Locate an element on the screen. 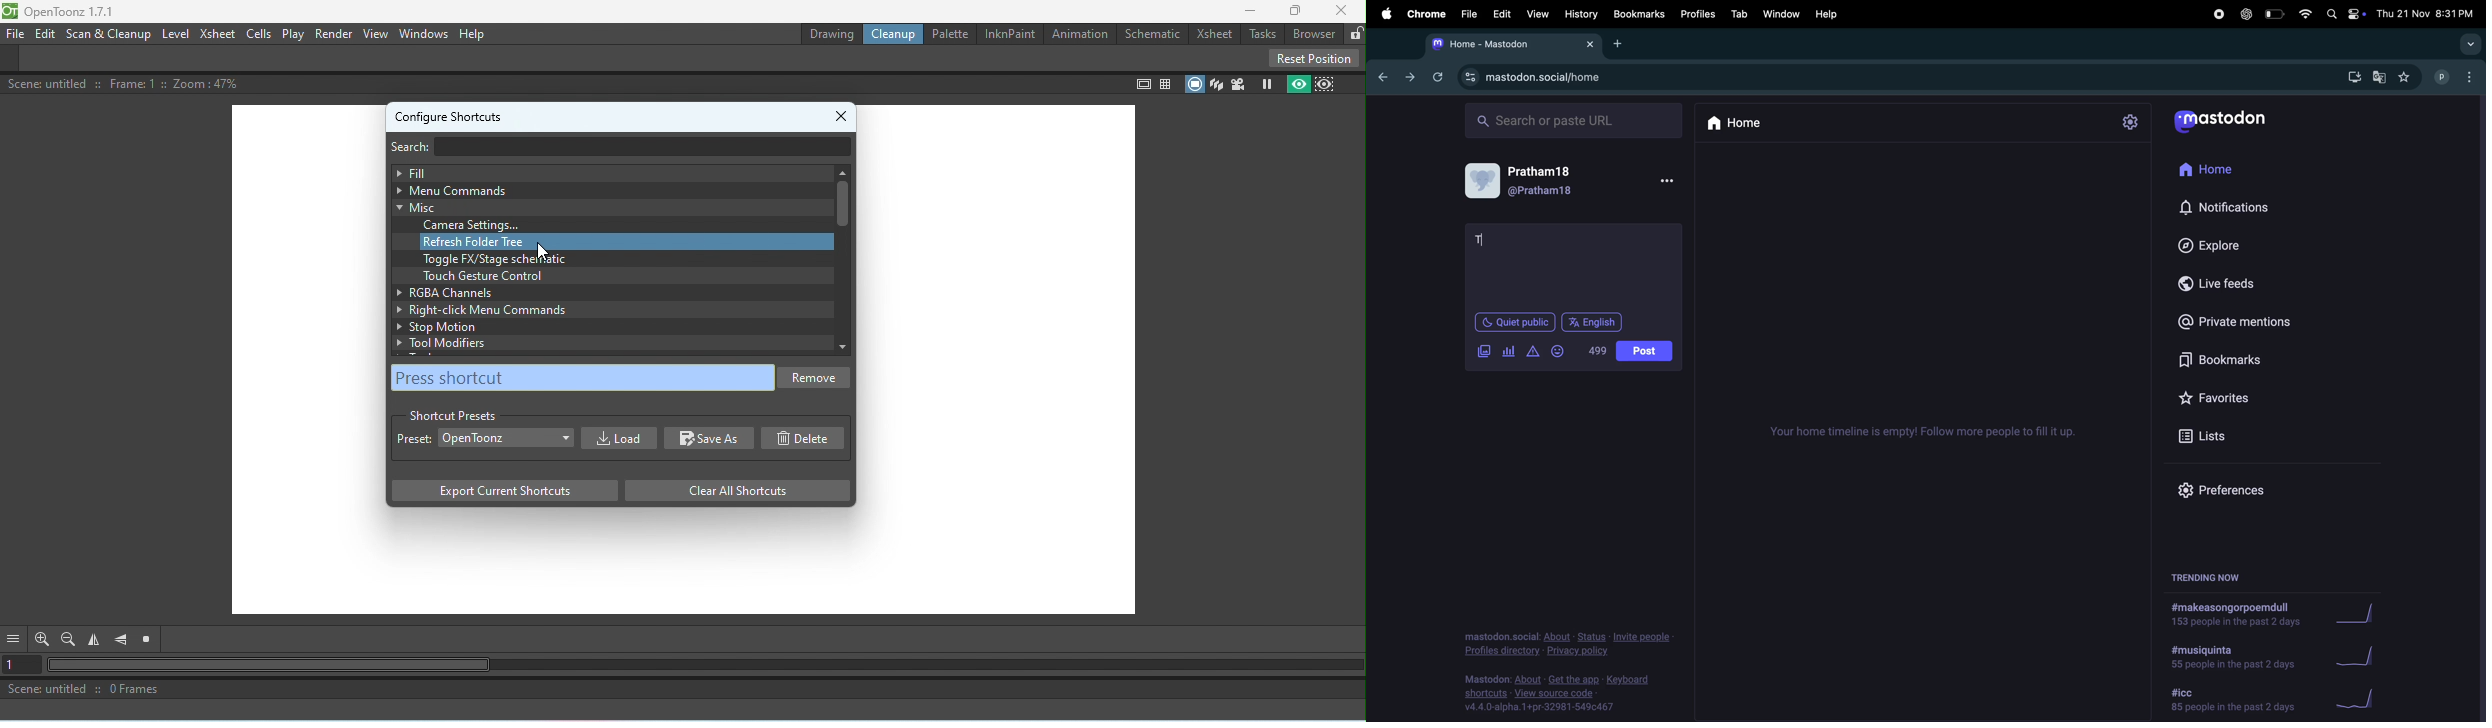 Image resolution: width=2492 pixels, height=728 pixels. graph is located at coordinates (2354, 701).